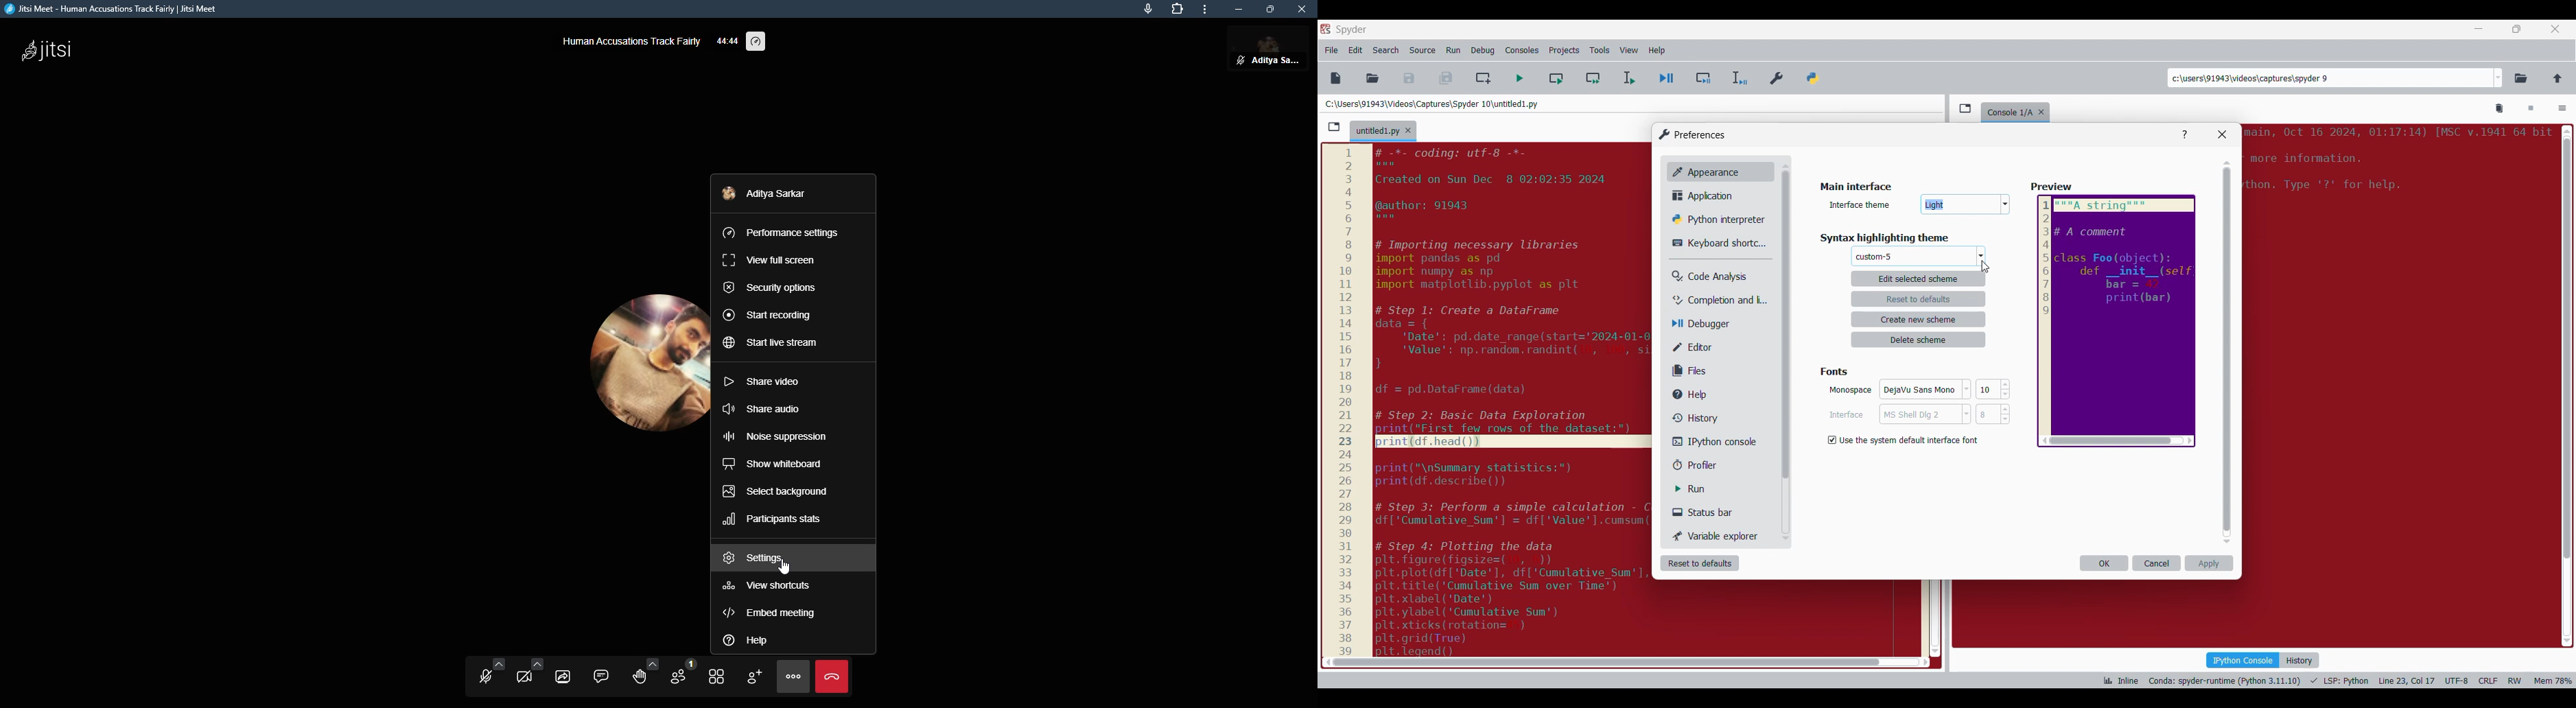 Image resolution: width=2576 pixels, height=728 pixels. What do you see at coordinates (1602, 662) in the screenshot?
I see `scroll bar` at bounding box center [1602, 662].